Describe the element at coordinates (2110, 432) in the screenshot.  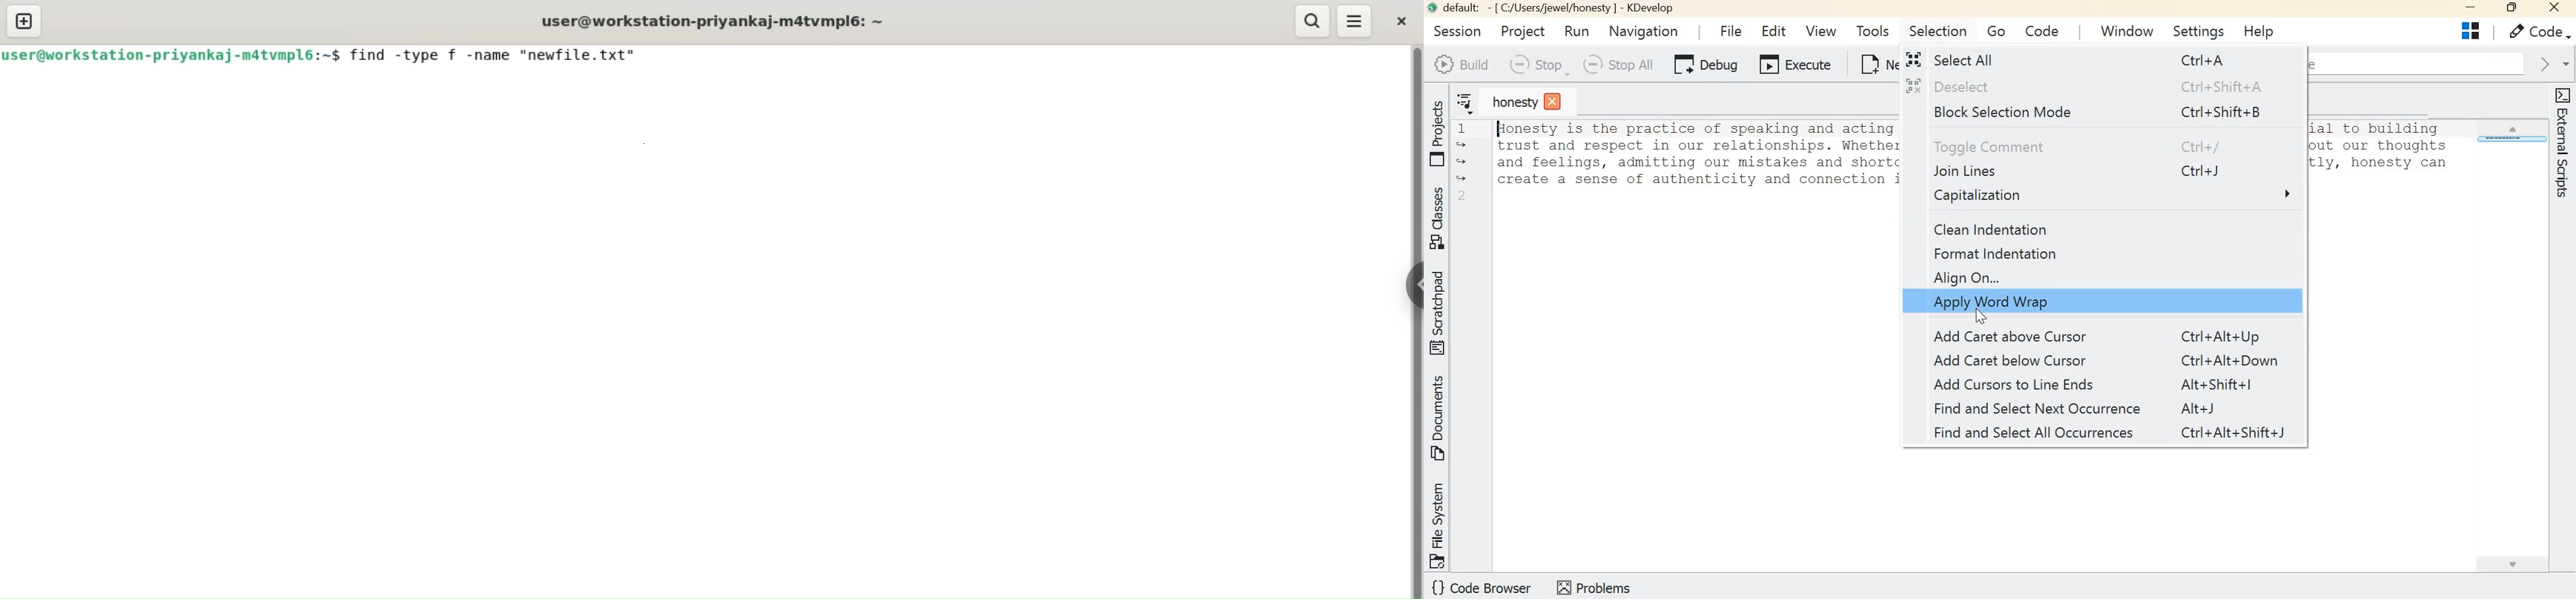
I see `Find and select all occurrences` at that location.